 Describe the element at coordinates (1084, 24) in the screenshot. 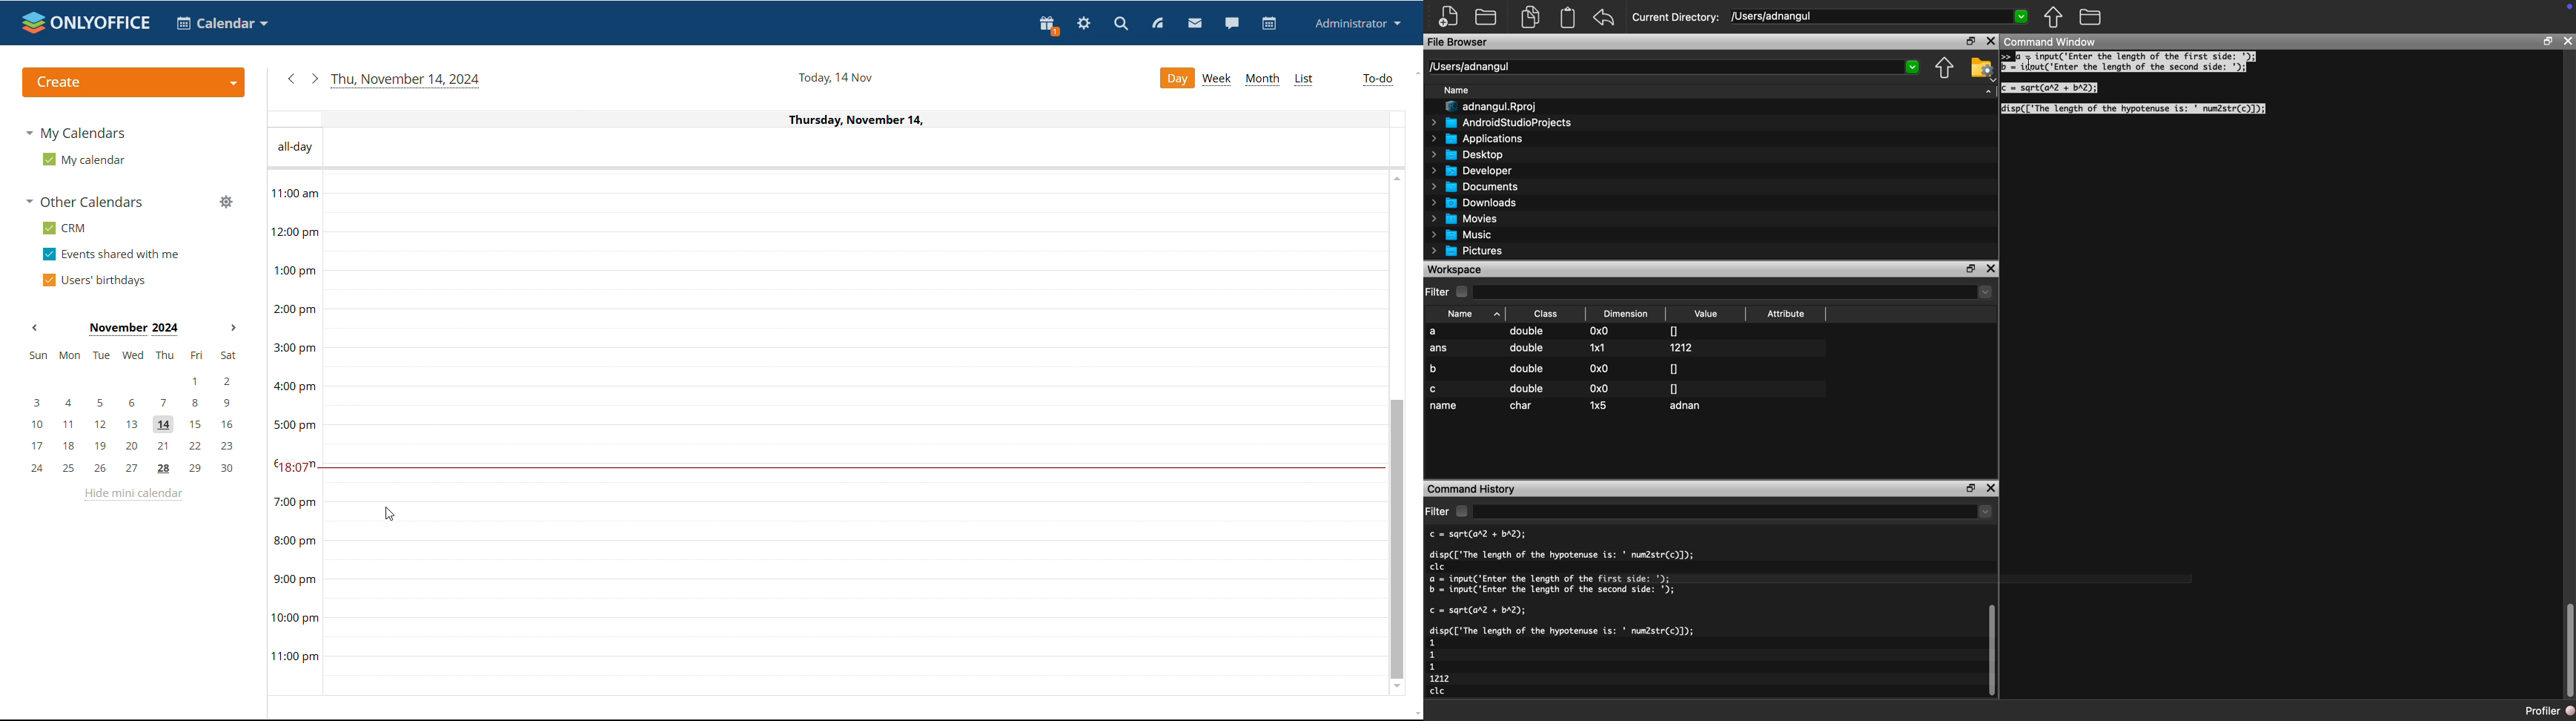

I see `settings` at that location.